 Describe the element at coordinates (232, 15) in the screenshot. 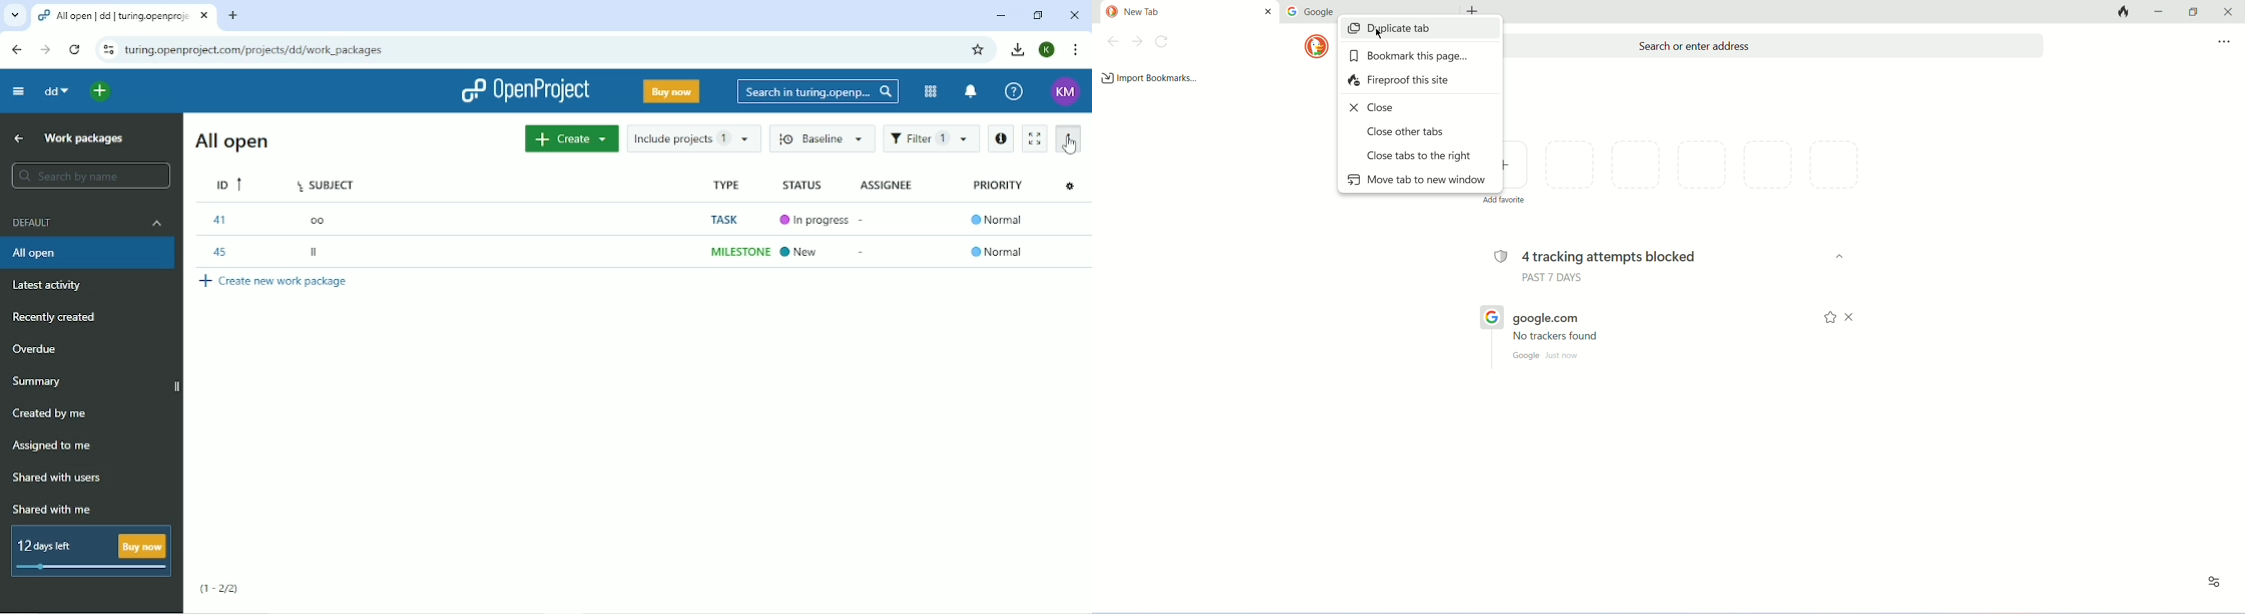

I see `New tab` at that location.